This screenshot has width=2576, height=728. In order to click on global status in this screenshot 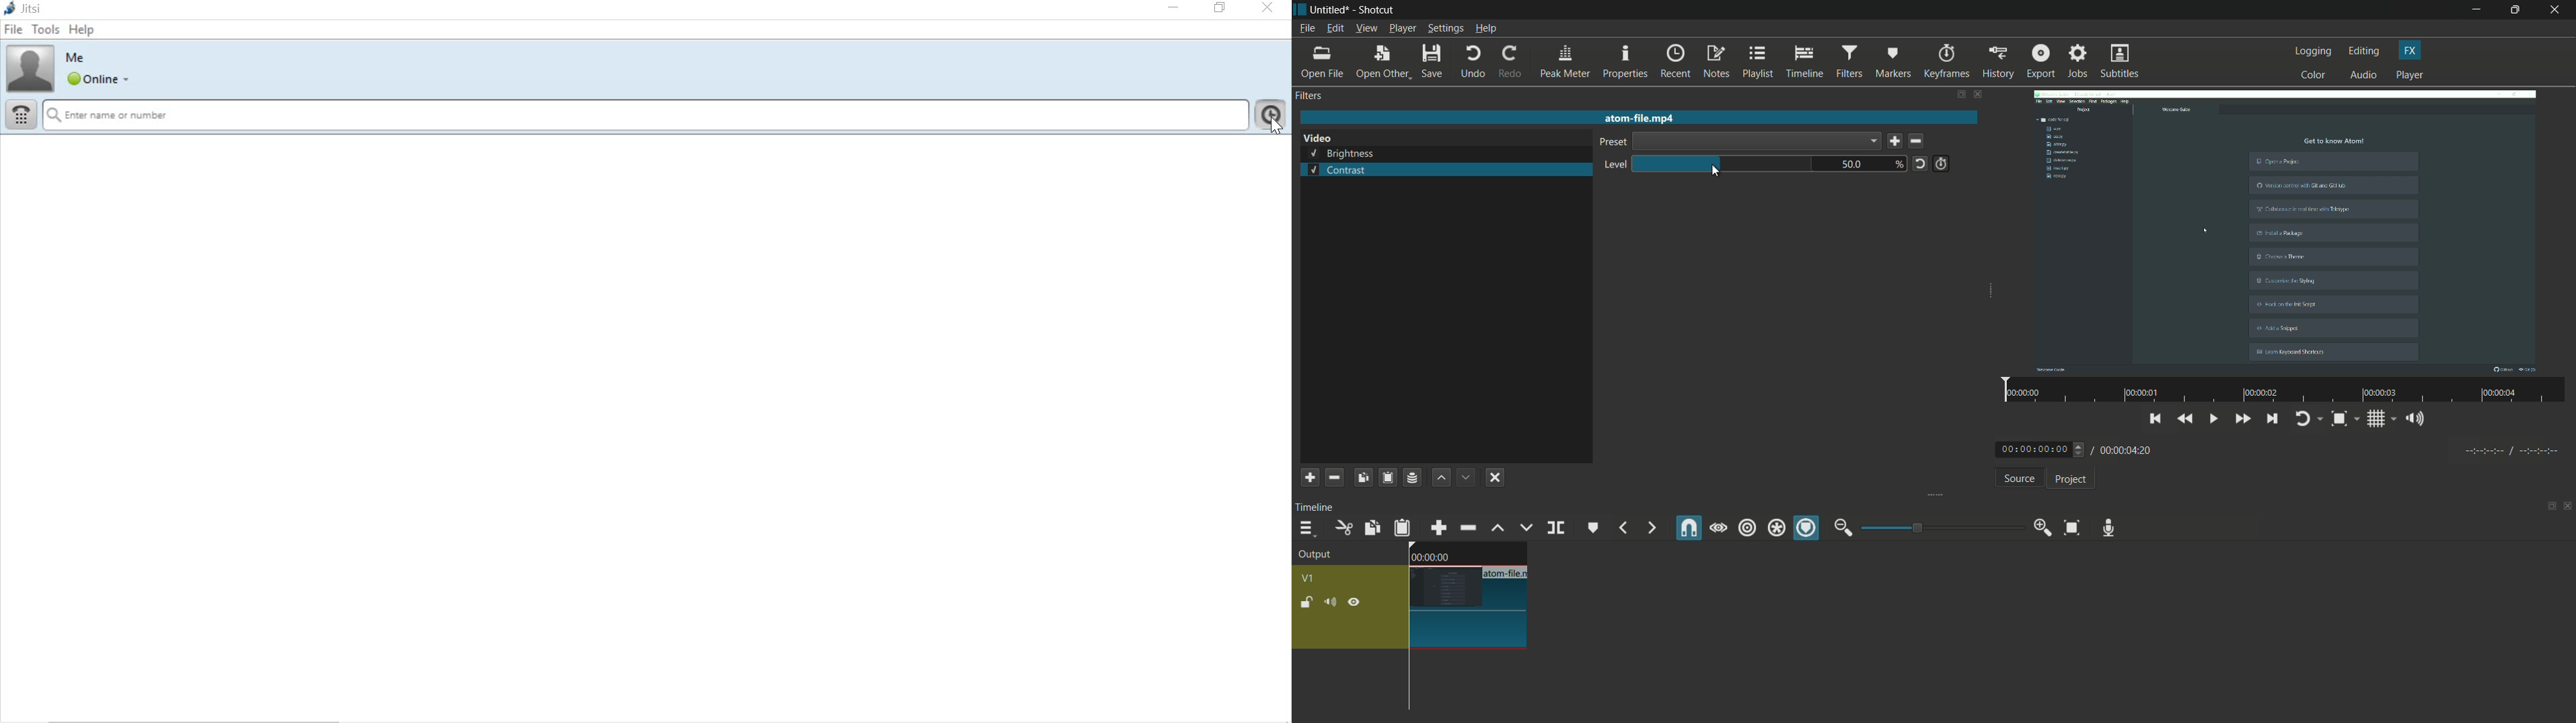, I will do `click(100, 80)`.